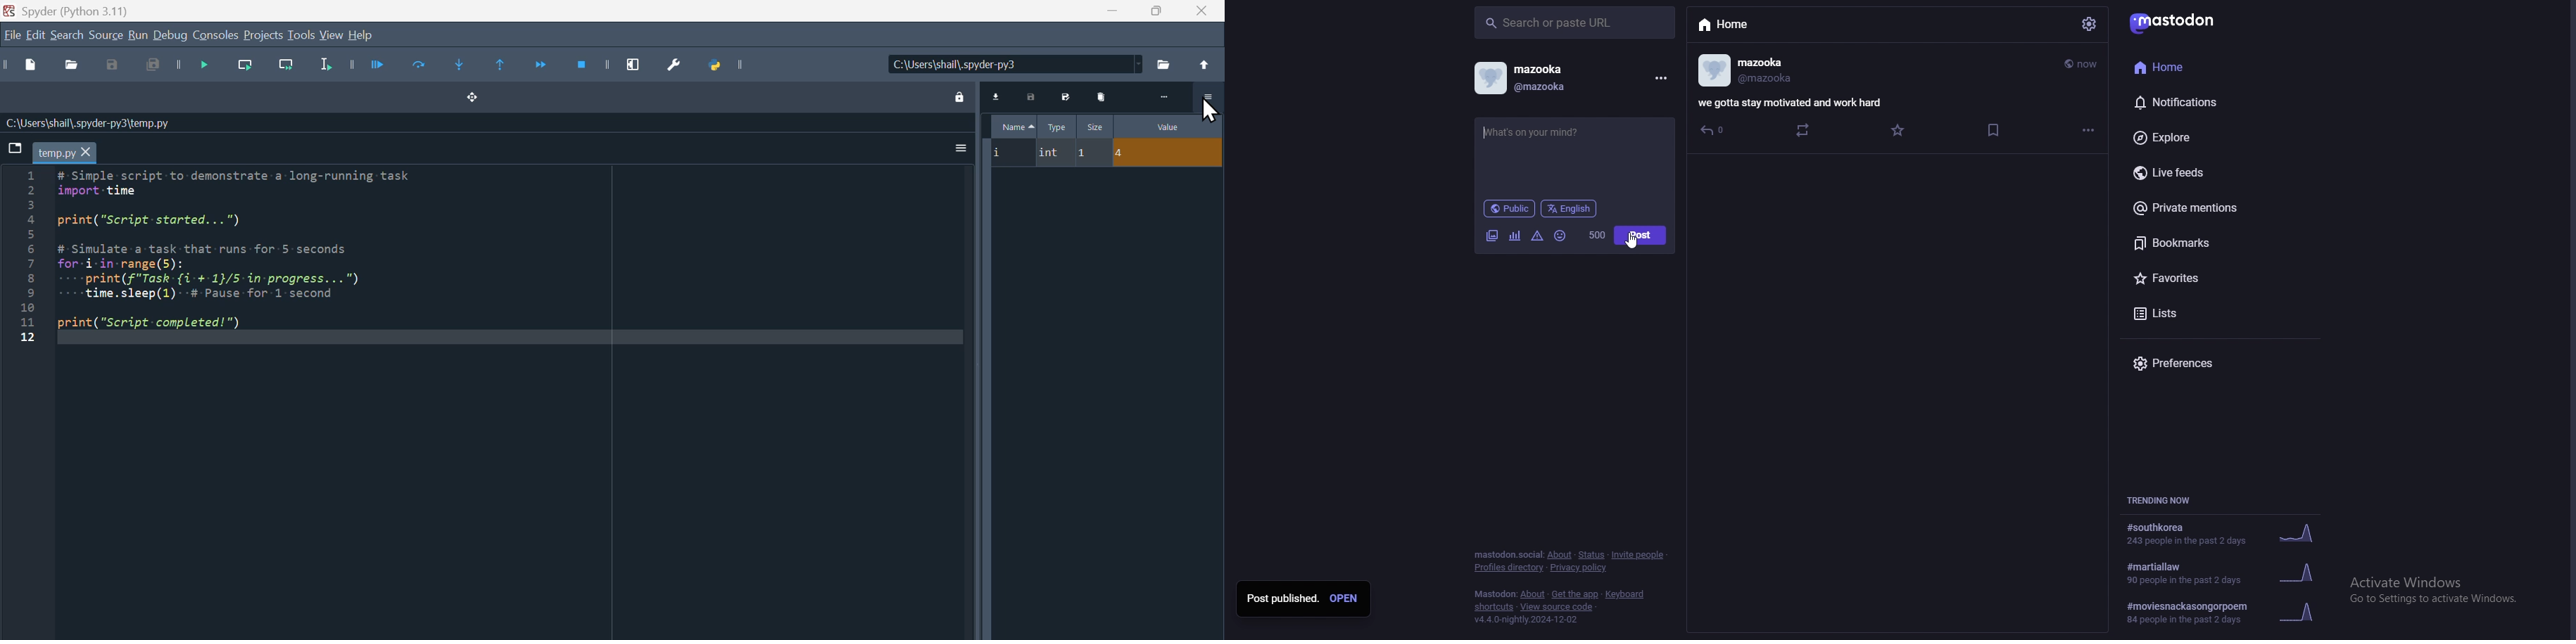  I want to click on trending, so click(2228, 535).